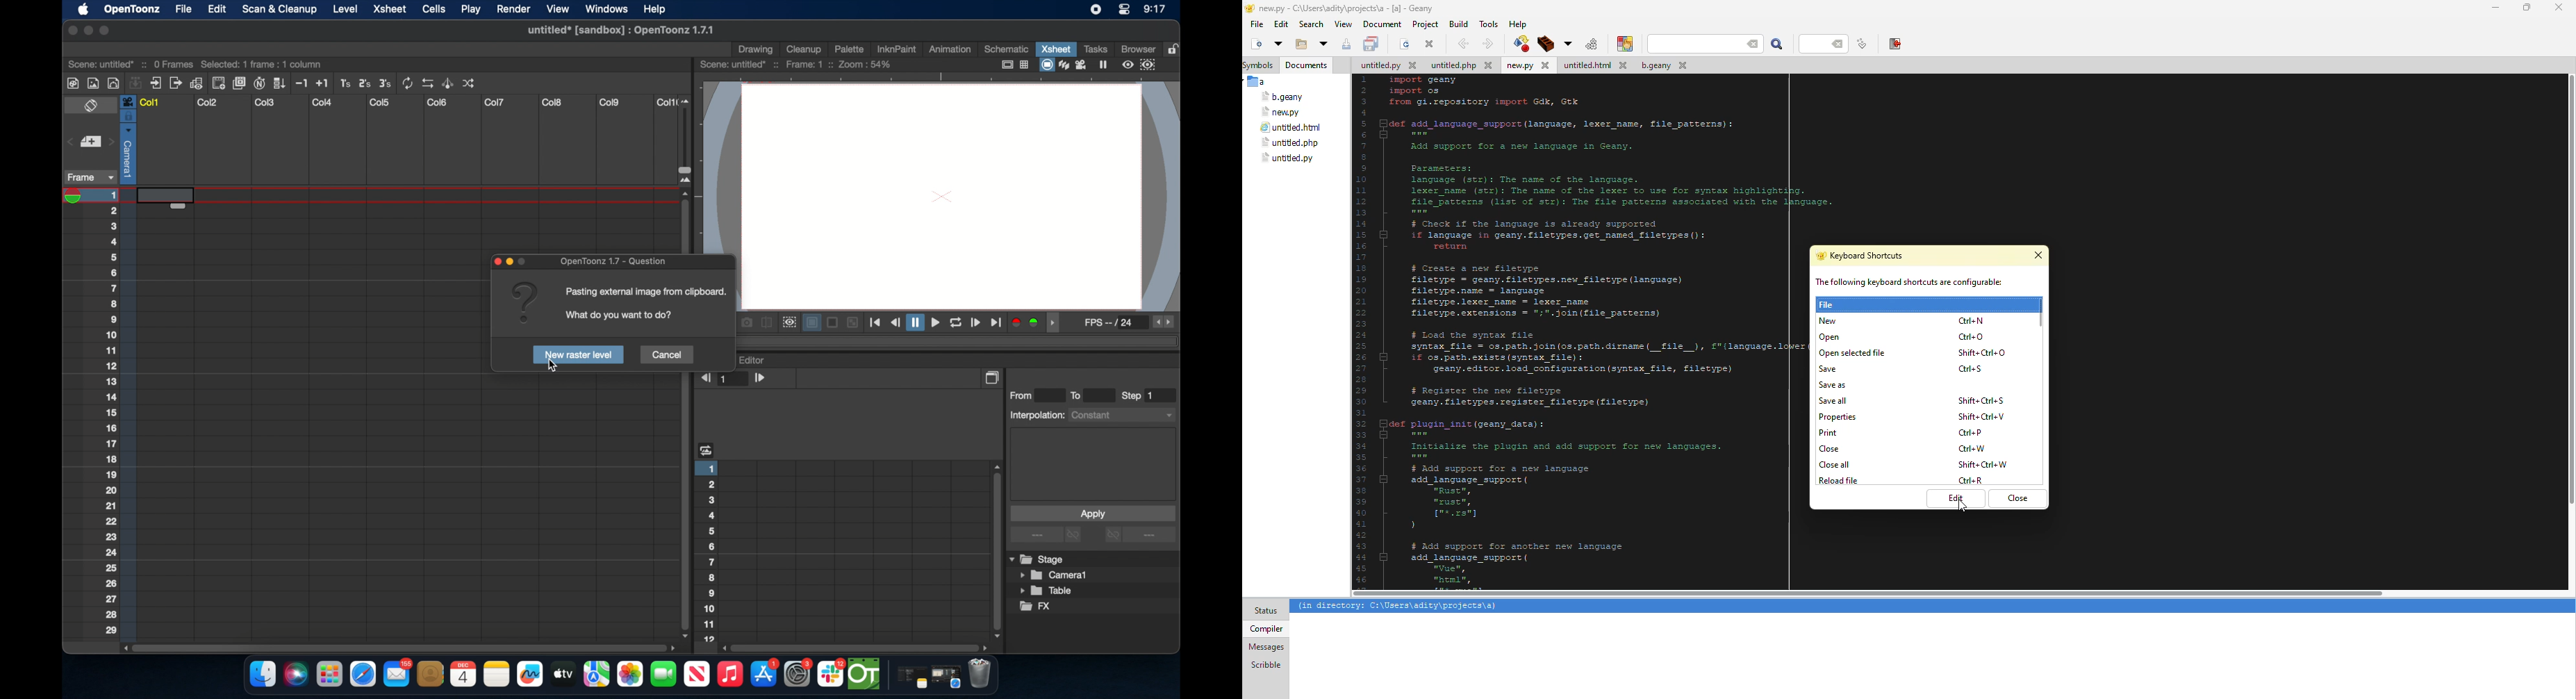 This screenshot has height=700, width=2576. Describe the element at coordinates (1096, 10) in the screenshot. I see `screen recorder icon` at that location.